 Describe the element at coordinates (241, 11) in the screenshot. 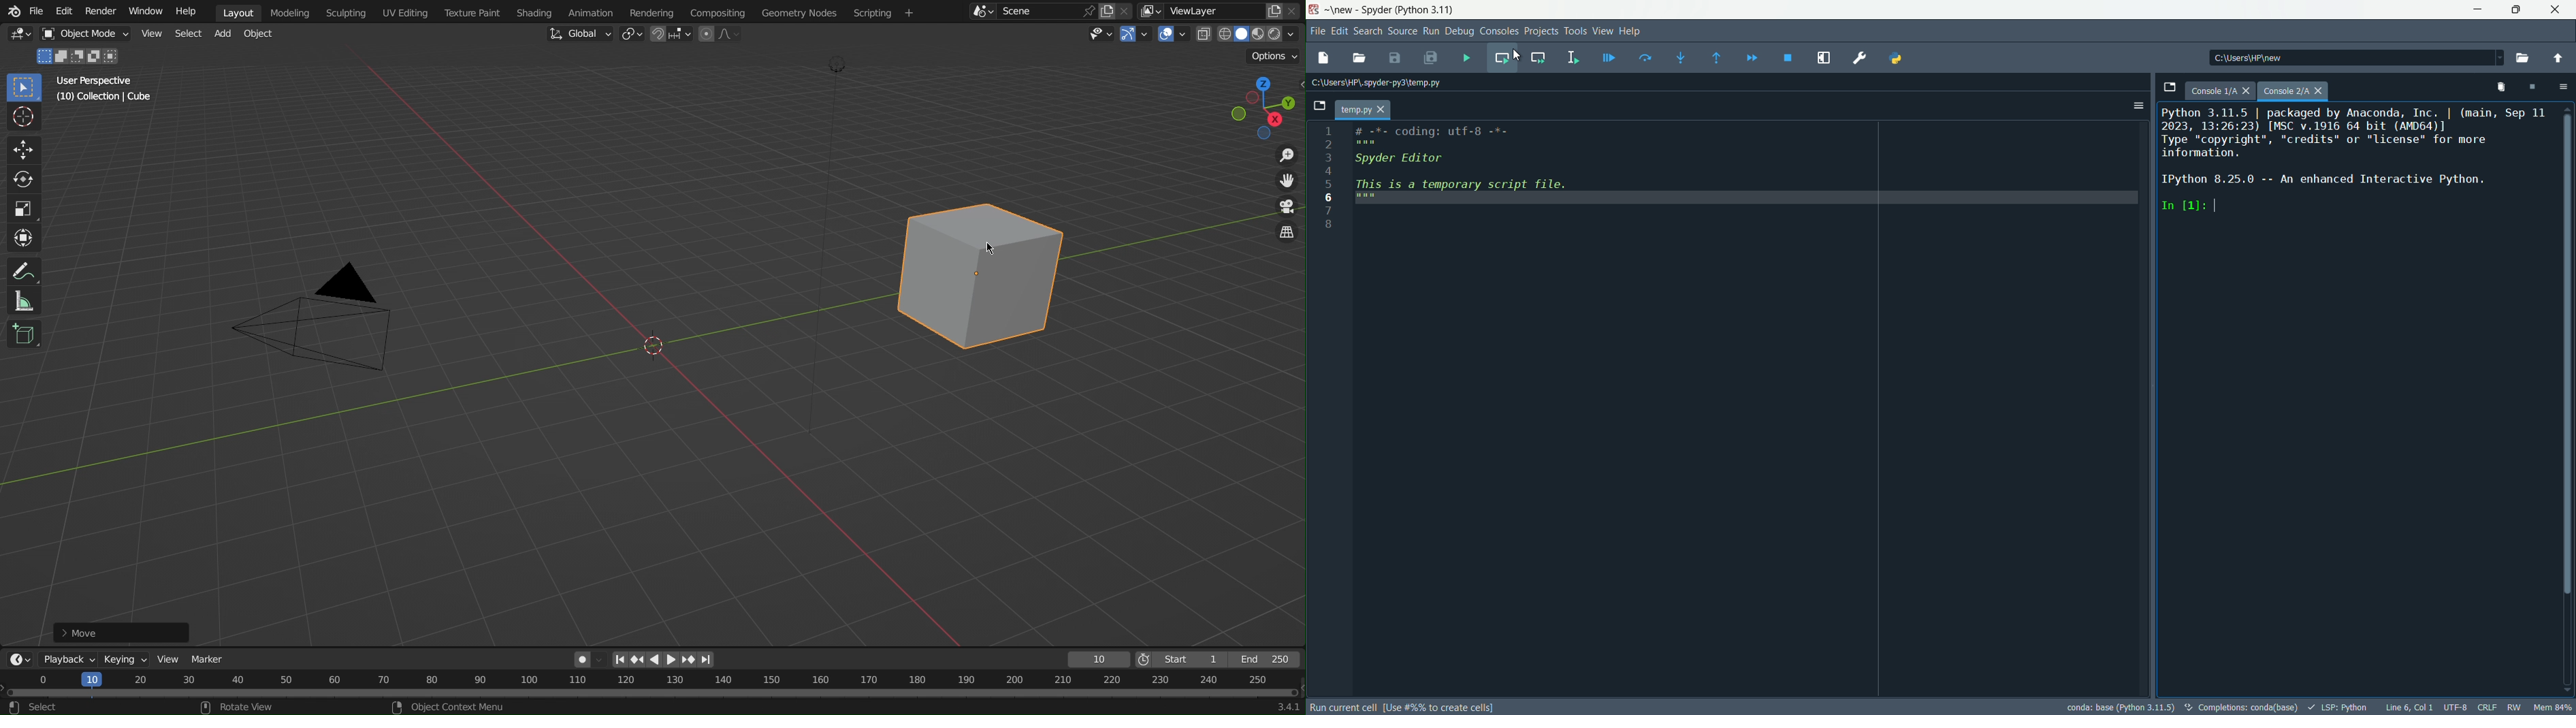

I see `Layout` at that location.